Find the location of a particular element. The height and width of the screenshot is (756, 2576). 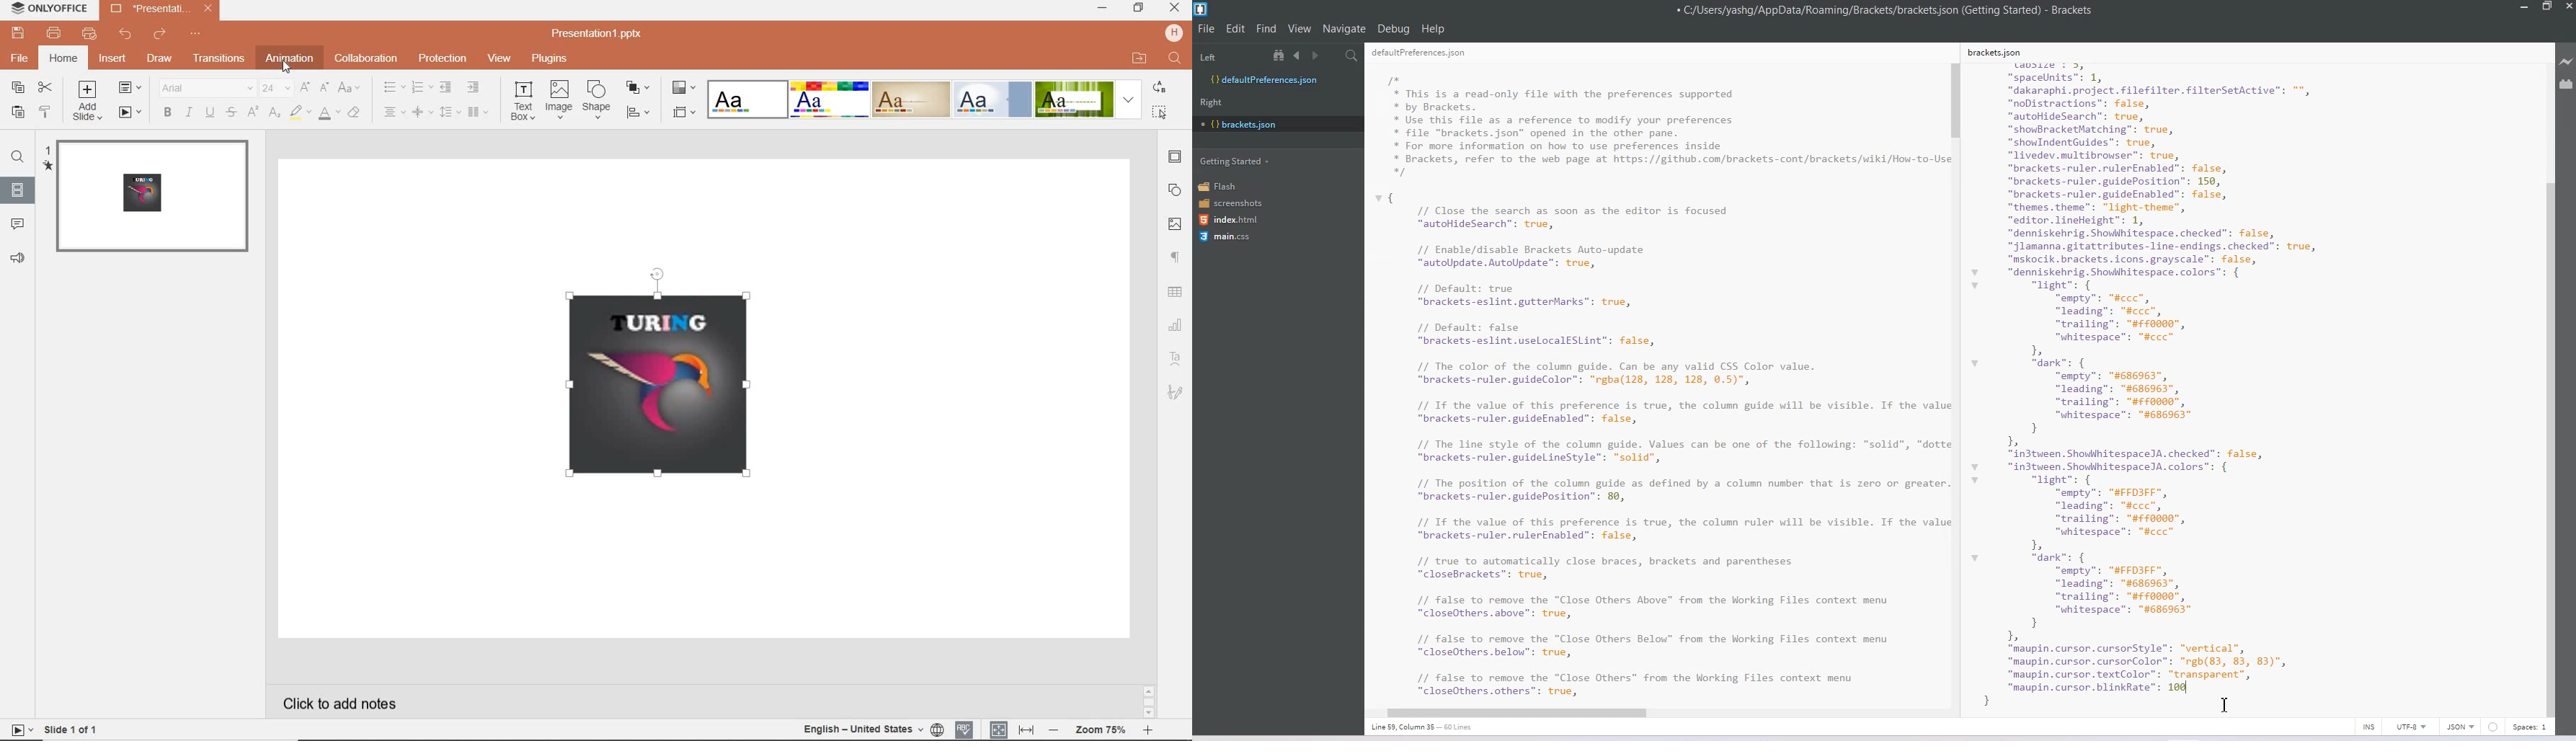

Navigate is located at coordinates (1346, 29).